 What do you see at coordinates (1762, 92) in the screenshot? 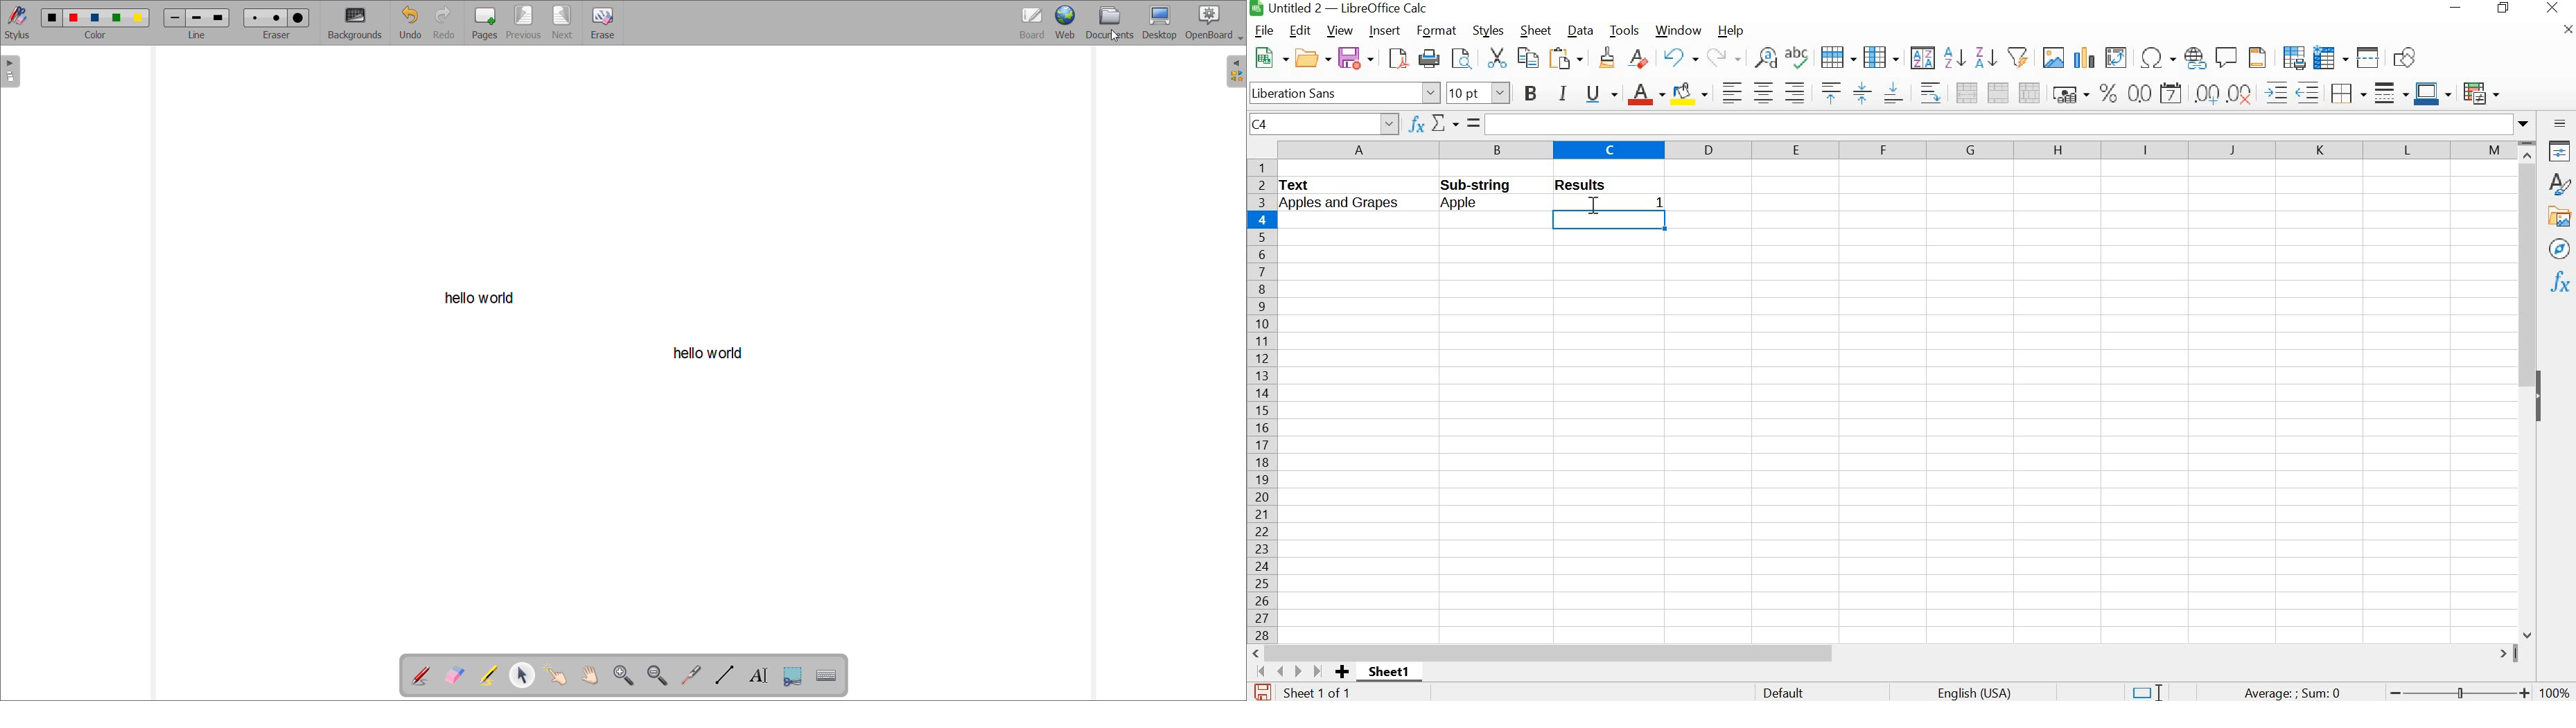
I see `align center` at bounding box center [1762, 92].